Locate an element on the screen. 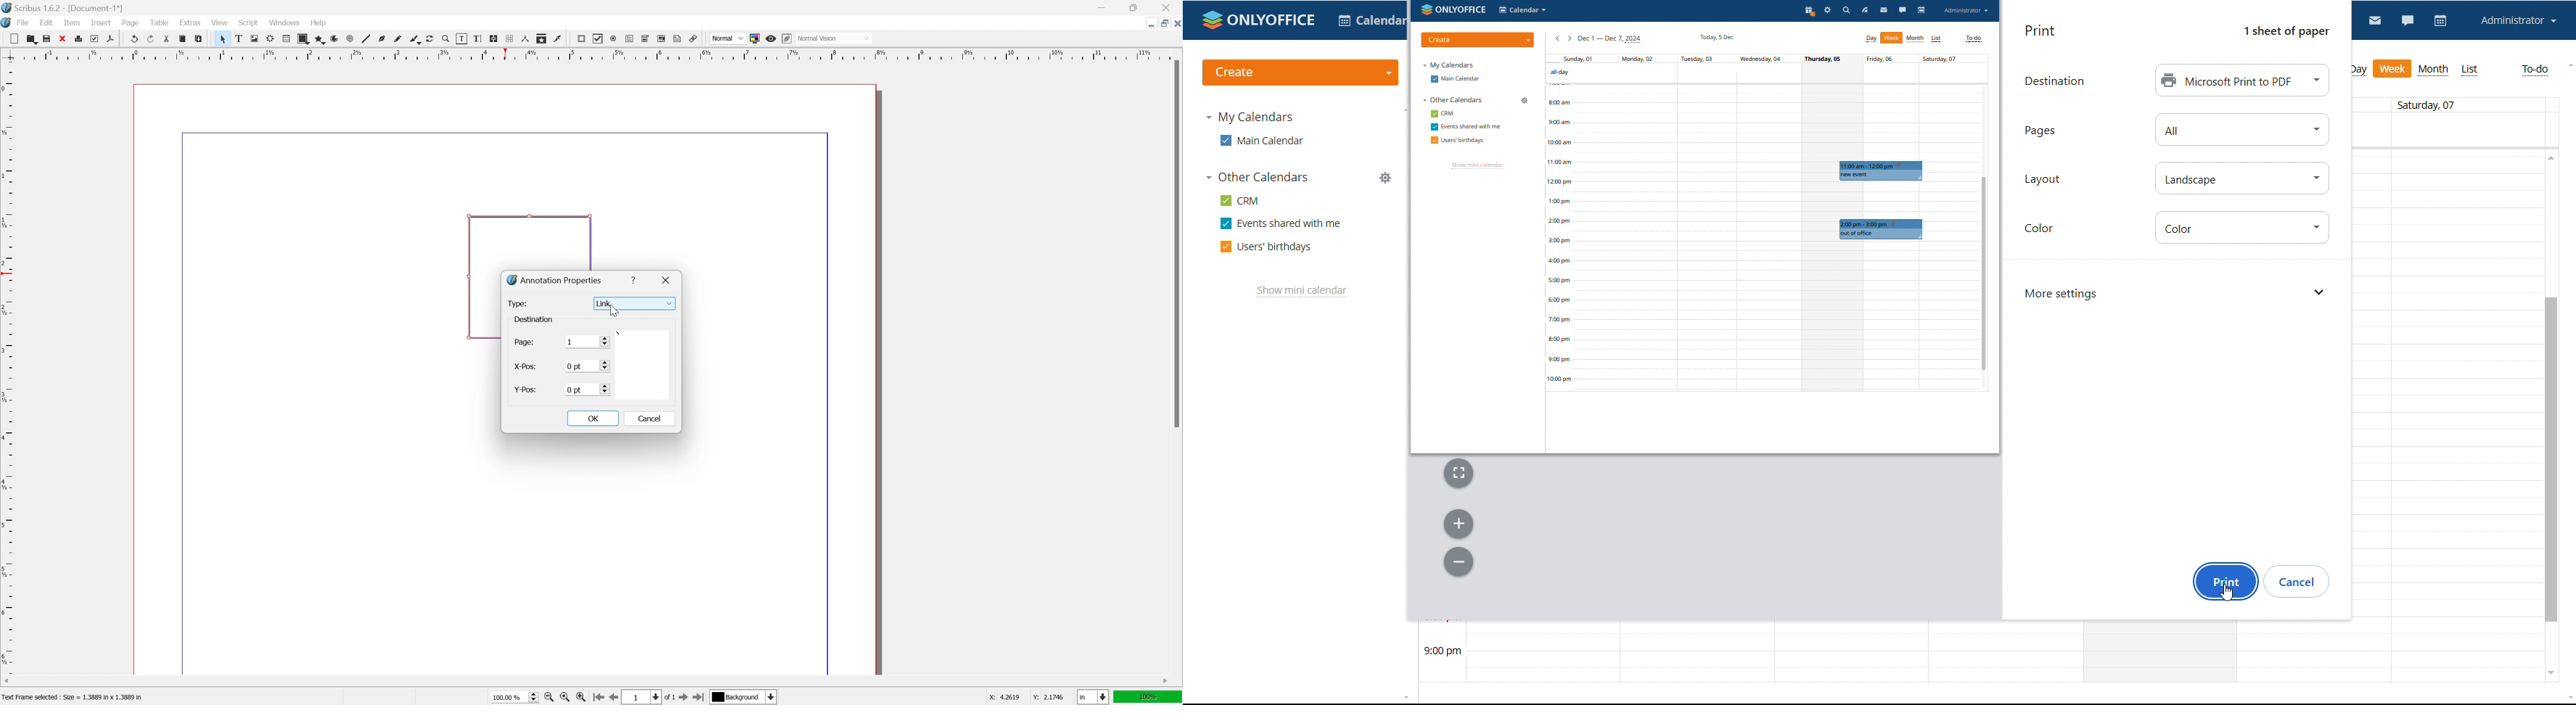  edit is located at coordinates (46, 22).